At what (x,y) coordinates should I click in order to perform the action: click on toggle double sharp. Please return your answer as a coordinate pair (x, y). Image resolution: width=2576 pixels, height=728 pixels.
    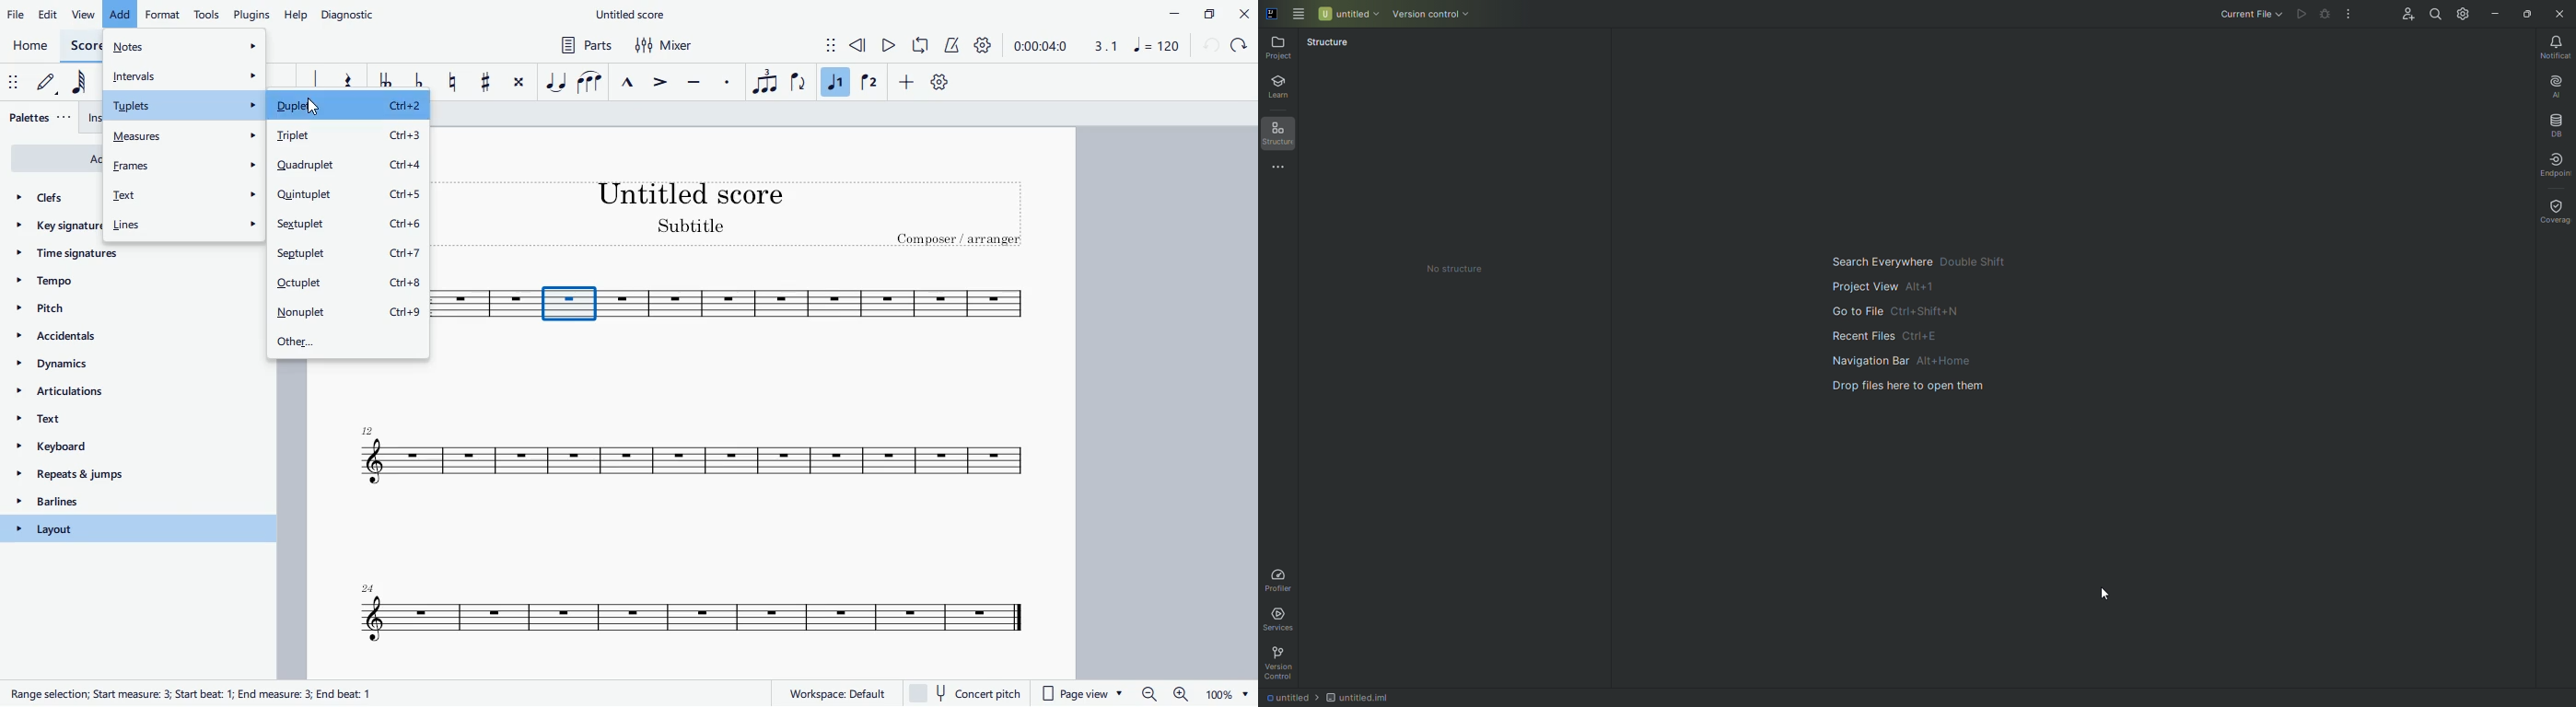
    Looking at the image, I should click on (519, 86).